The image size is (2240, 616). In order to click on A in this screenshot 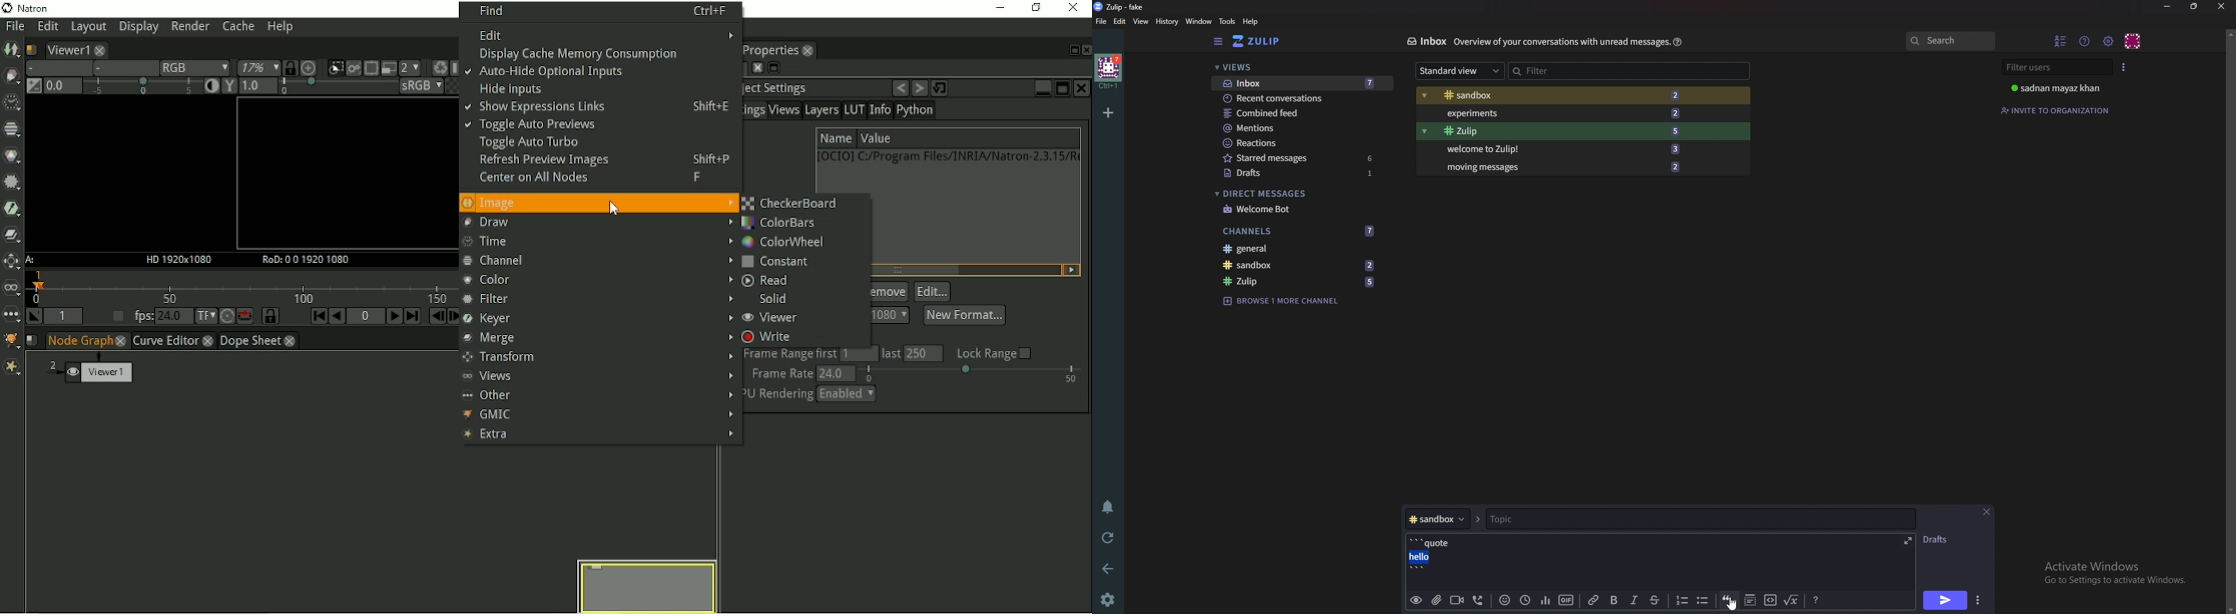, I will do `click(31, 260)`.